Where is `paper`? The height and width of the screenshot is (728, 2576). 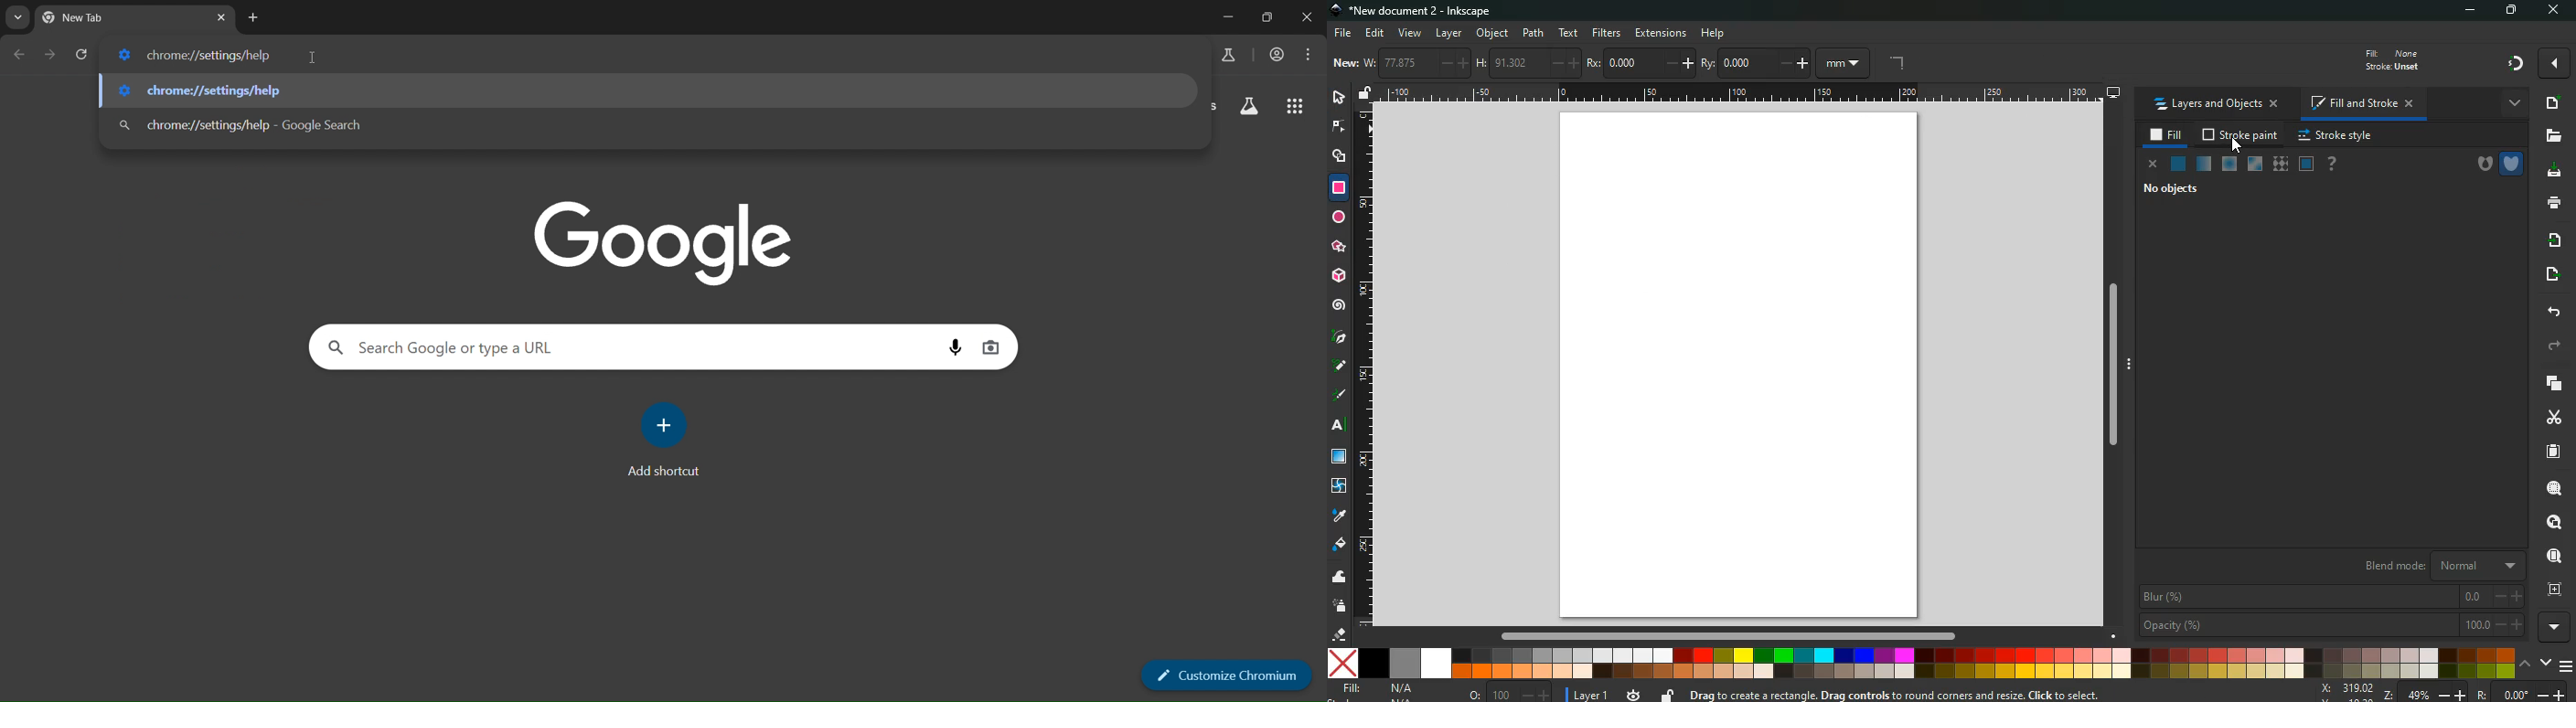
paper is located at coordinates (2552, 452).